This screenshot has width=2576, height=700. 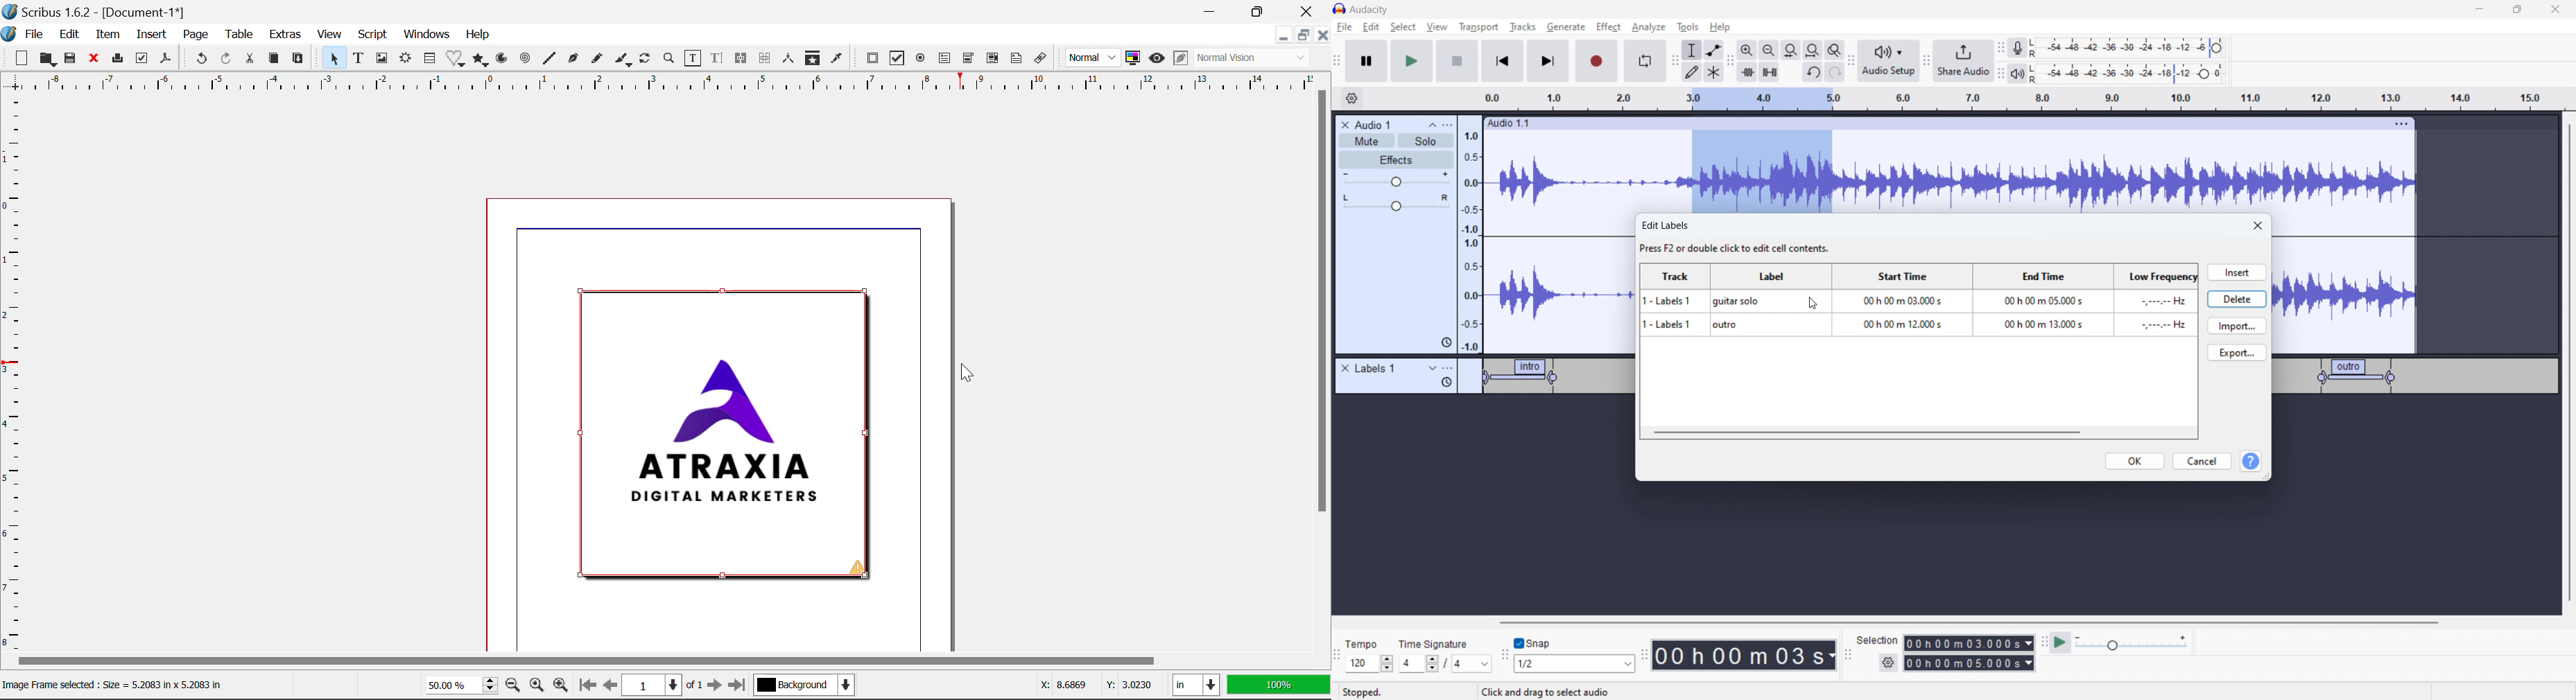 What do you see at coordinates (1647, 28) in the screenshot?
I see `analyze` at bounding box center [1647, 28].